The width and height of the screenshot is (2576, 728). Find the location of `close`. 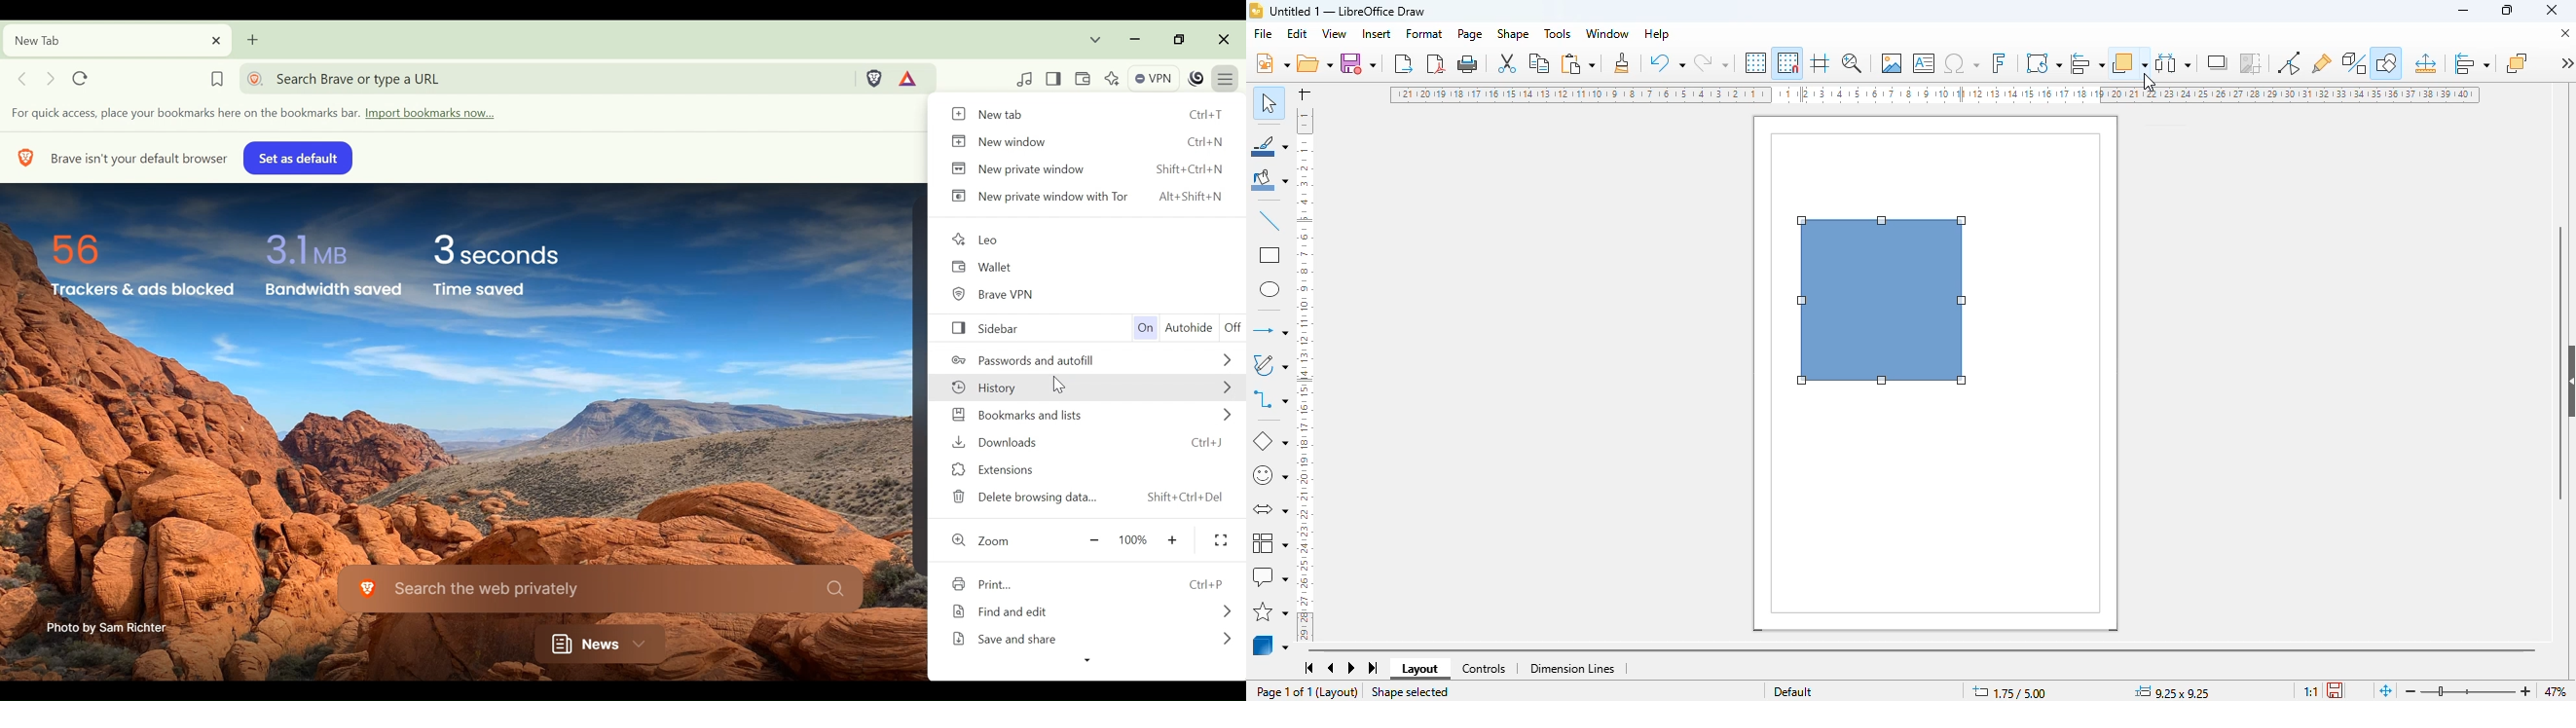

close is located at coordinates (2552, 10).